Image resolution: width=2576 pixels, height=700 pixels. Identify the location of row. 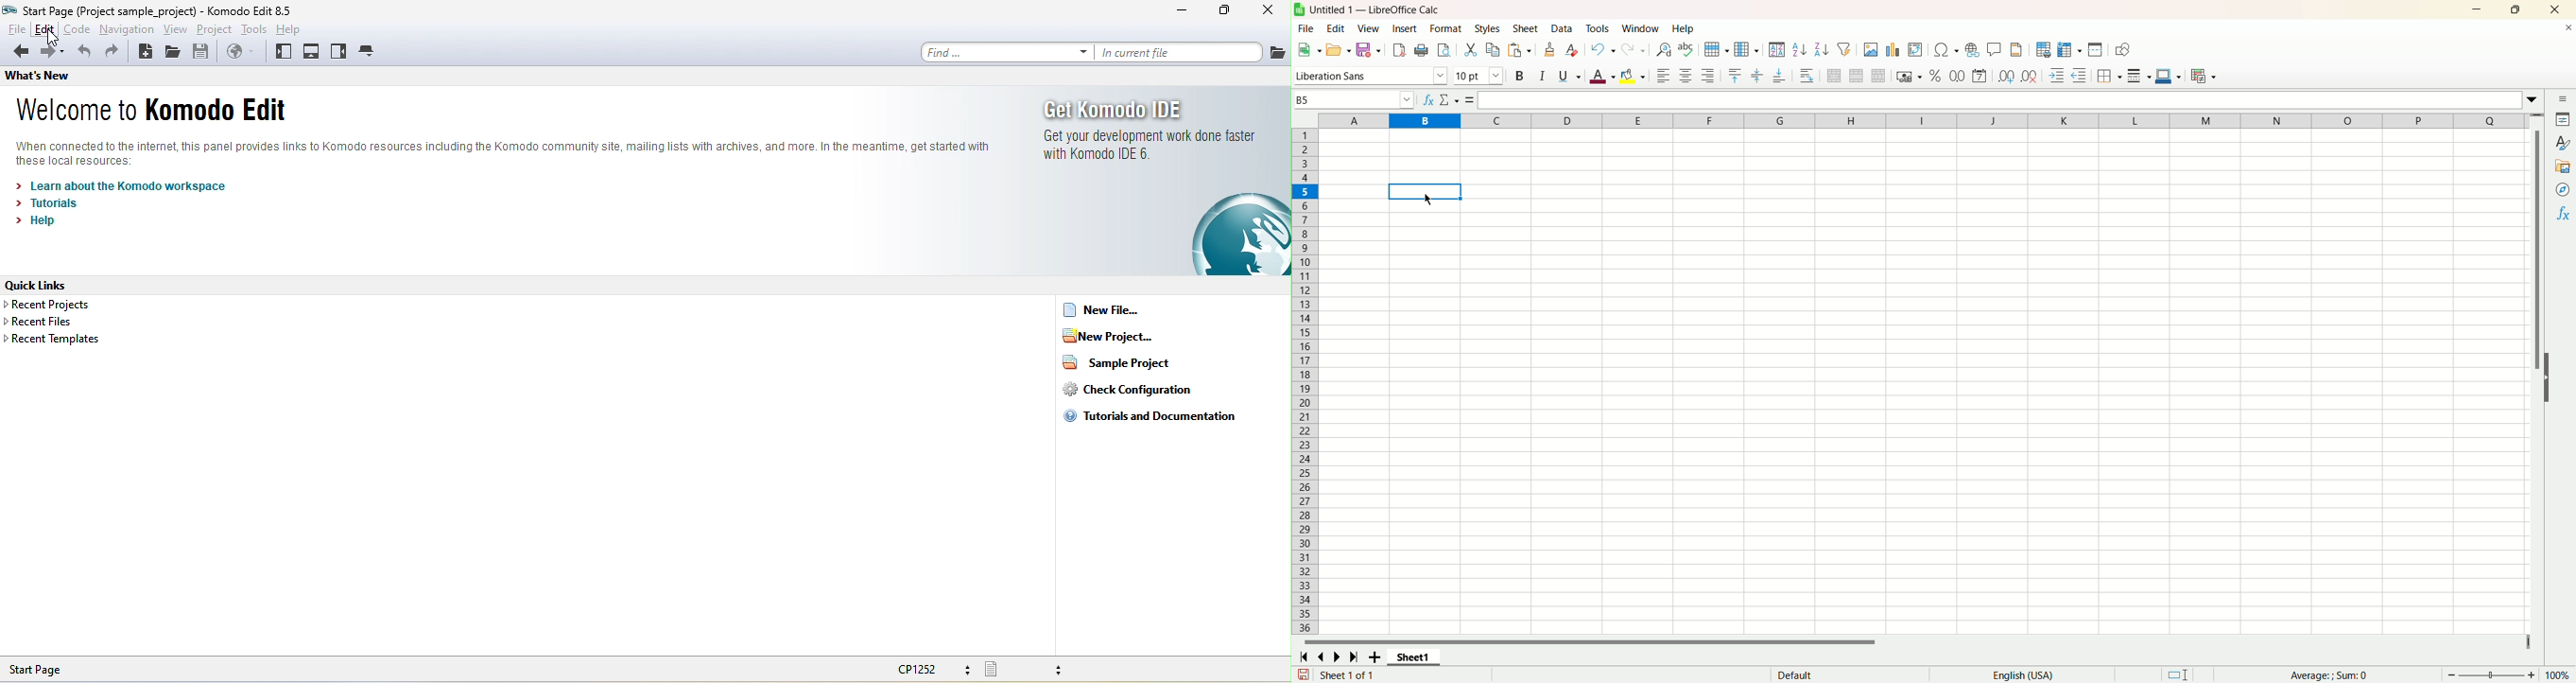
(1718, 48).